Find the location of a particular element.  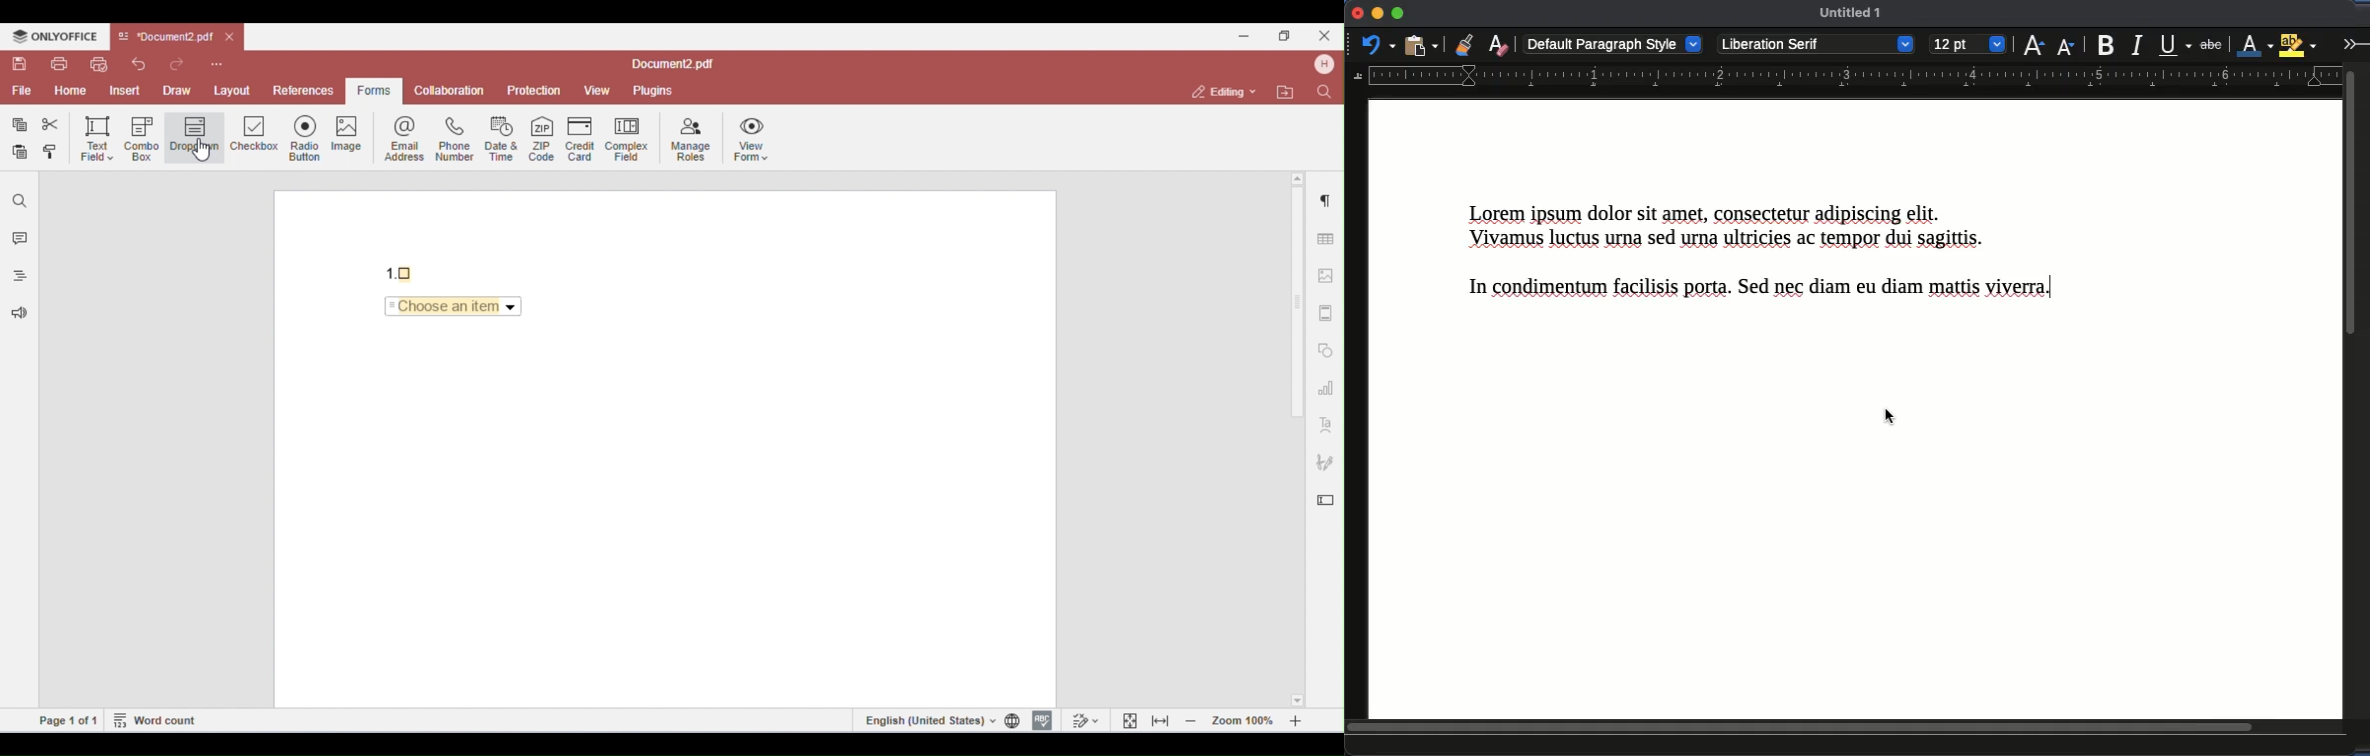

clone formatting is located at coordinates (1464, 44).